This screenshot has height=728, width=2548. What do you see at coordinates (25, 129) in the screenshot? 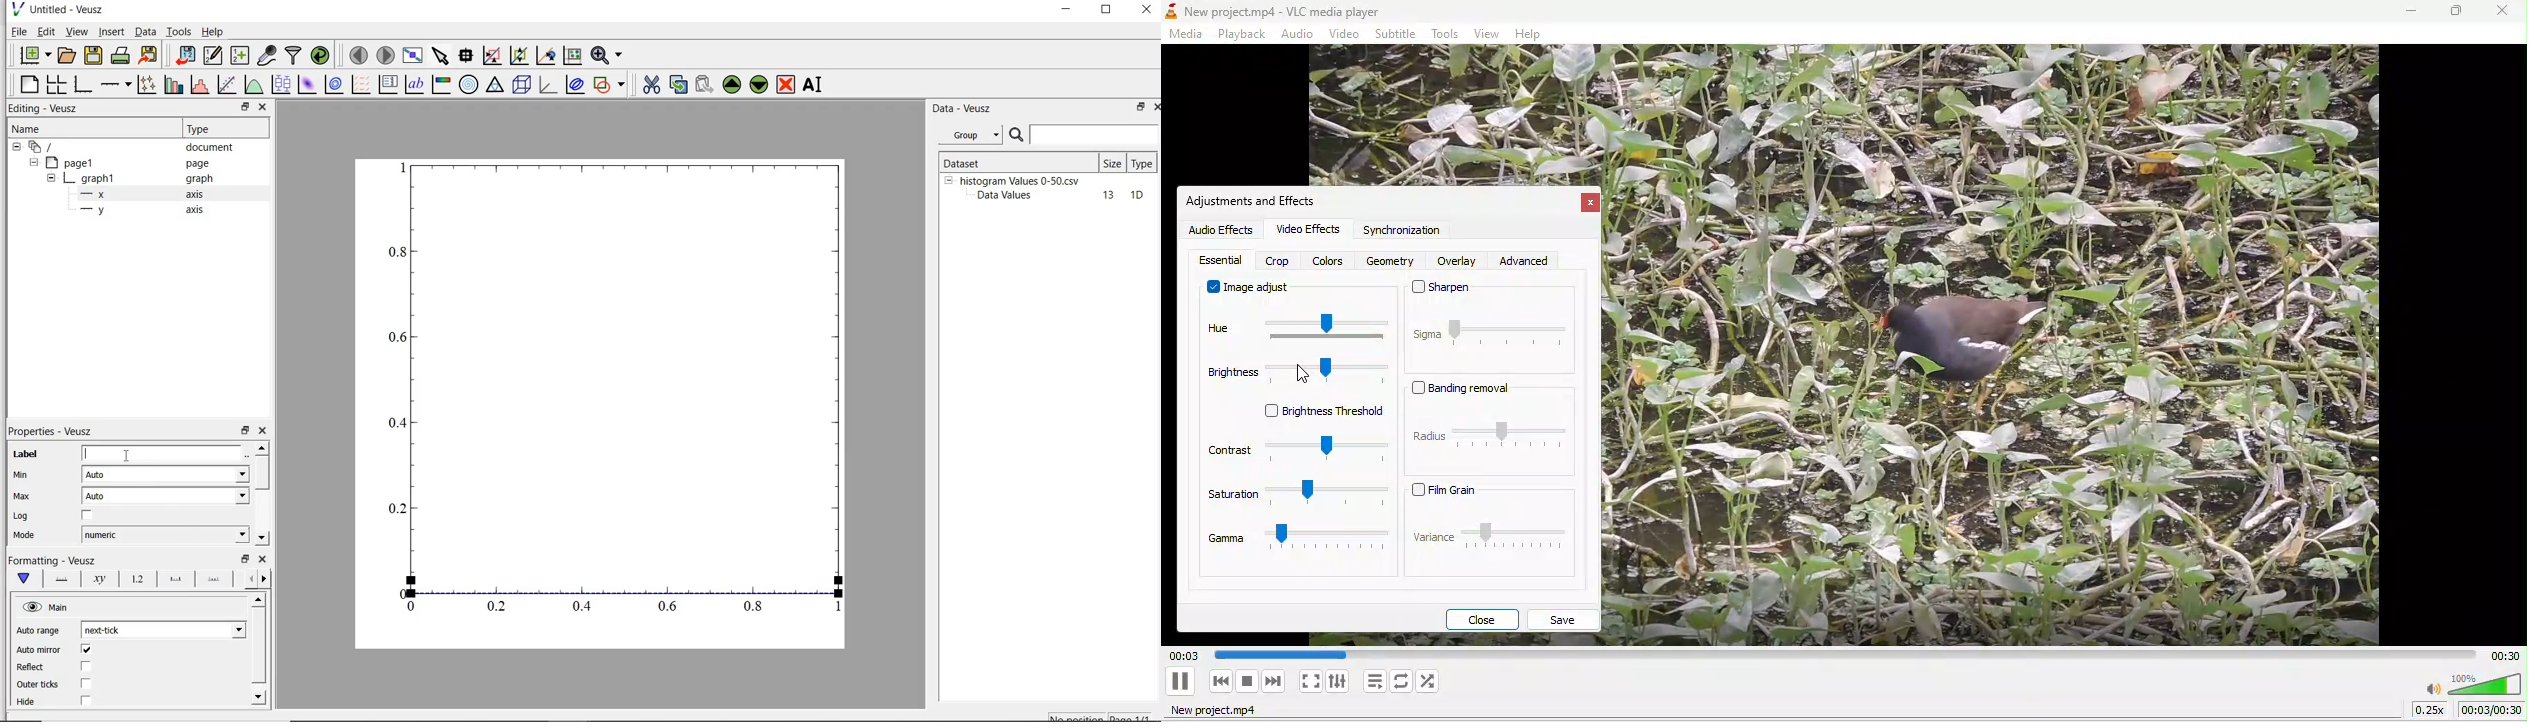
I see `name` at bounding box center [25, 129].